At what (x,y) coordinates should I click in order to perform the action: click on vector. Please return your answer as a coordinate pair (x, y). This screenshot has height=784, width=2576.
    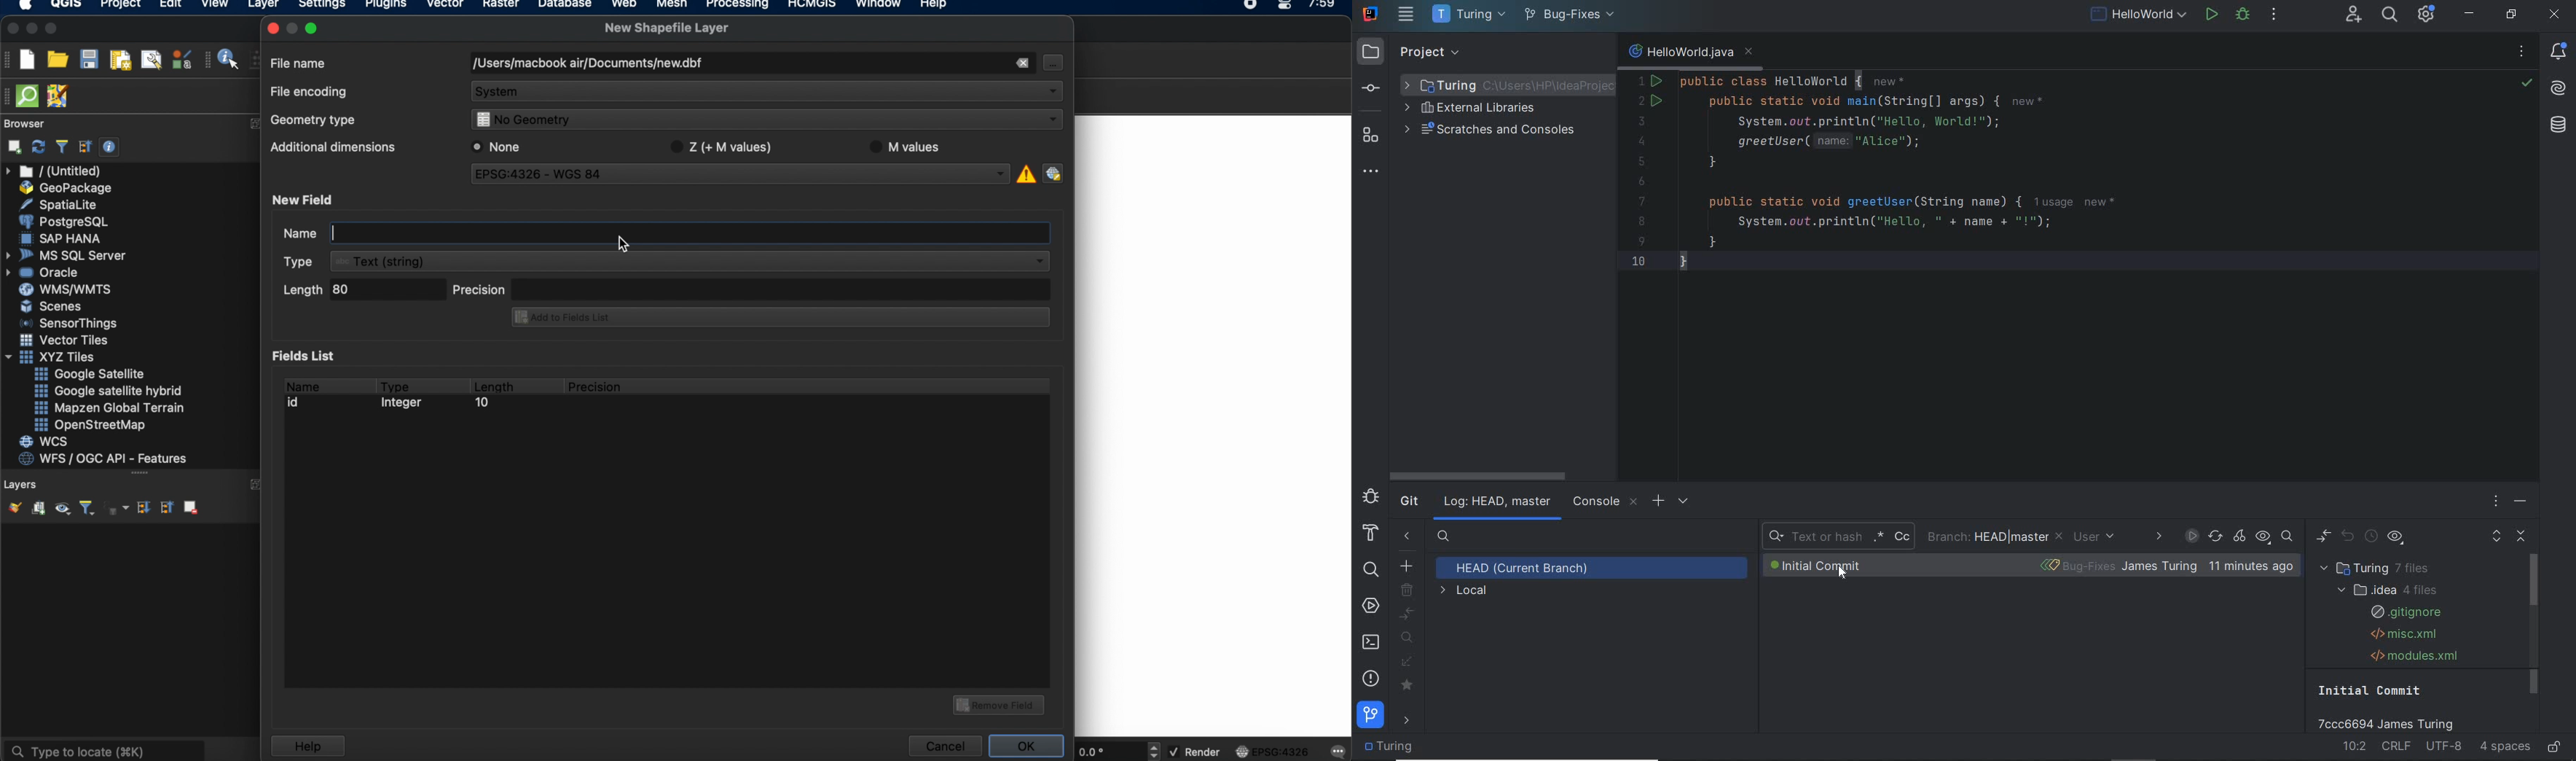
    Looking at the image, I should click on (446, 6).